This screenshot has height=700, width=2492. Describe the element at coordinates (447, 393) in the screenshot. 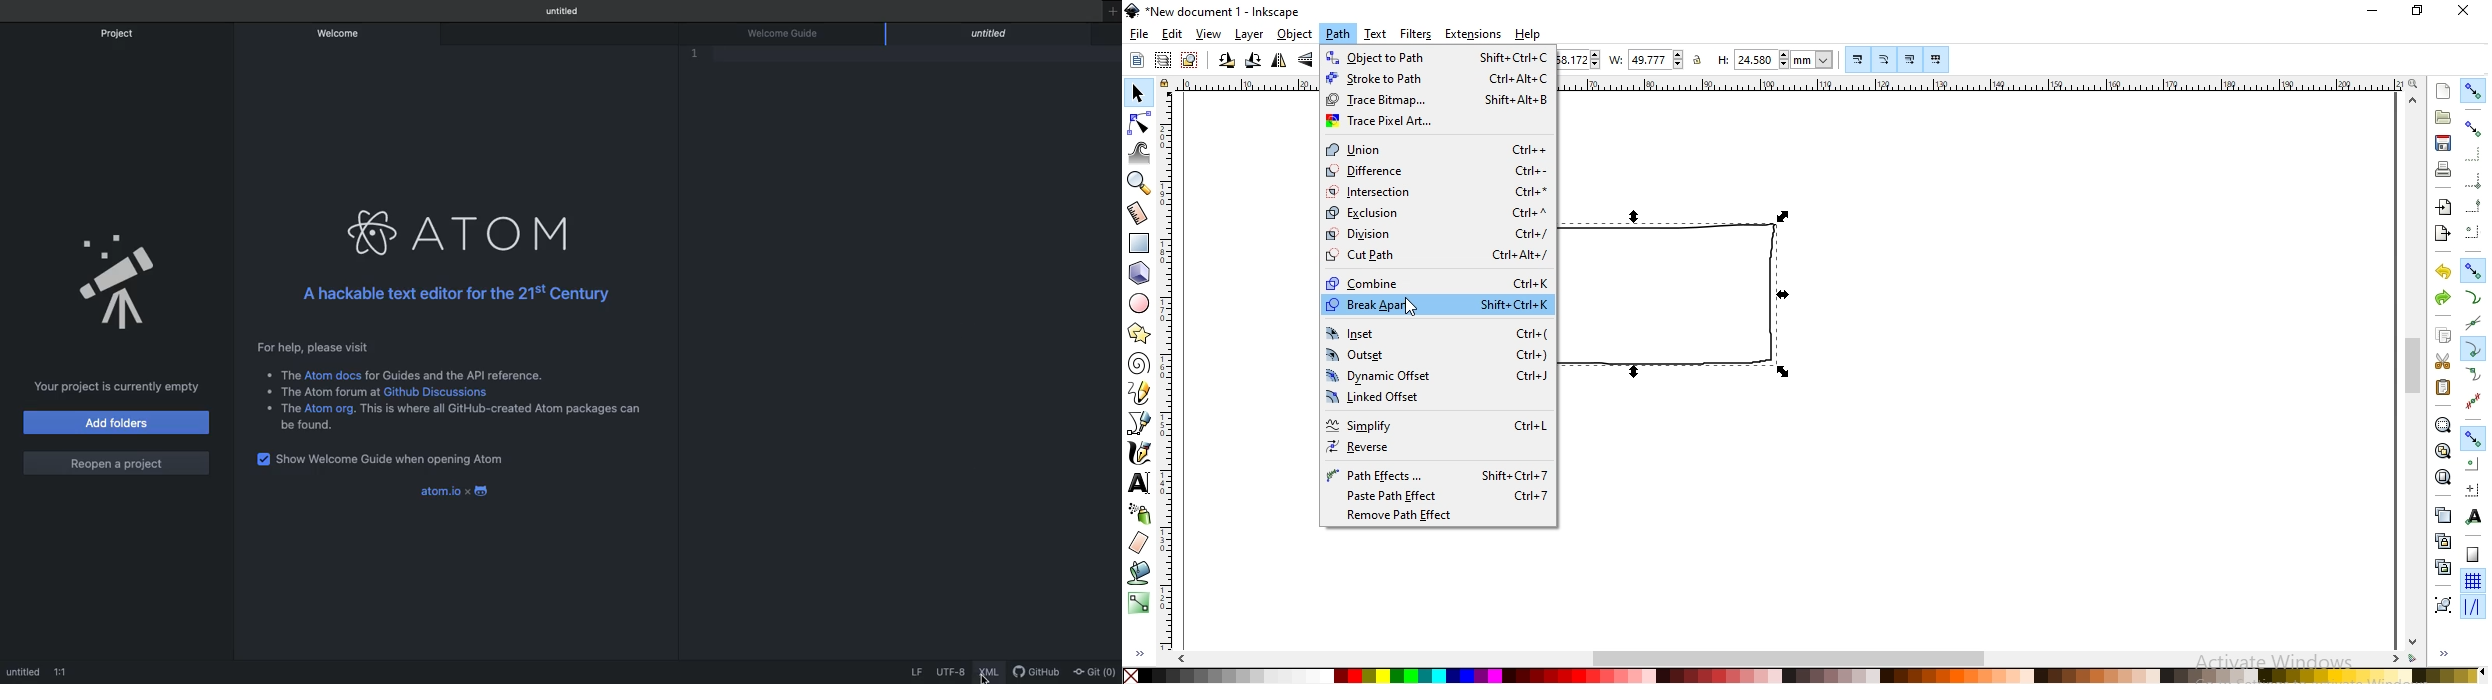

I see `Github Discussion Link` at that location.